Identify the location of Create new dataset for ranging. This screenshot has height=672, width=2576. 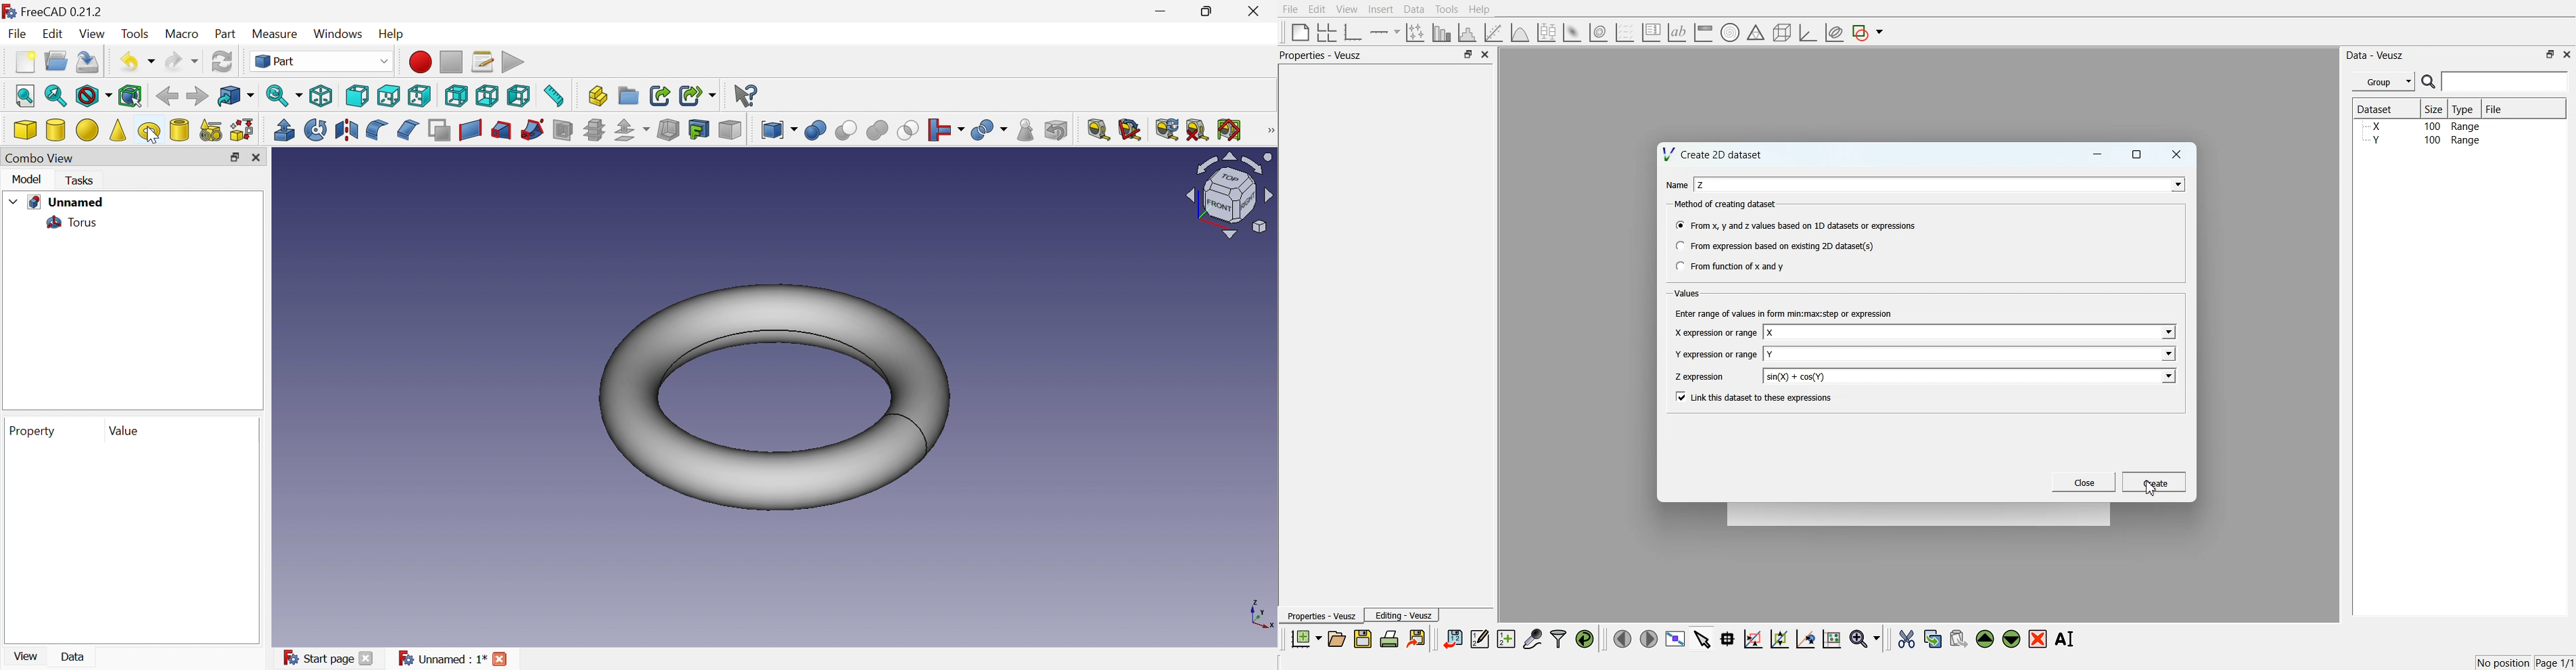
(1505, 639).